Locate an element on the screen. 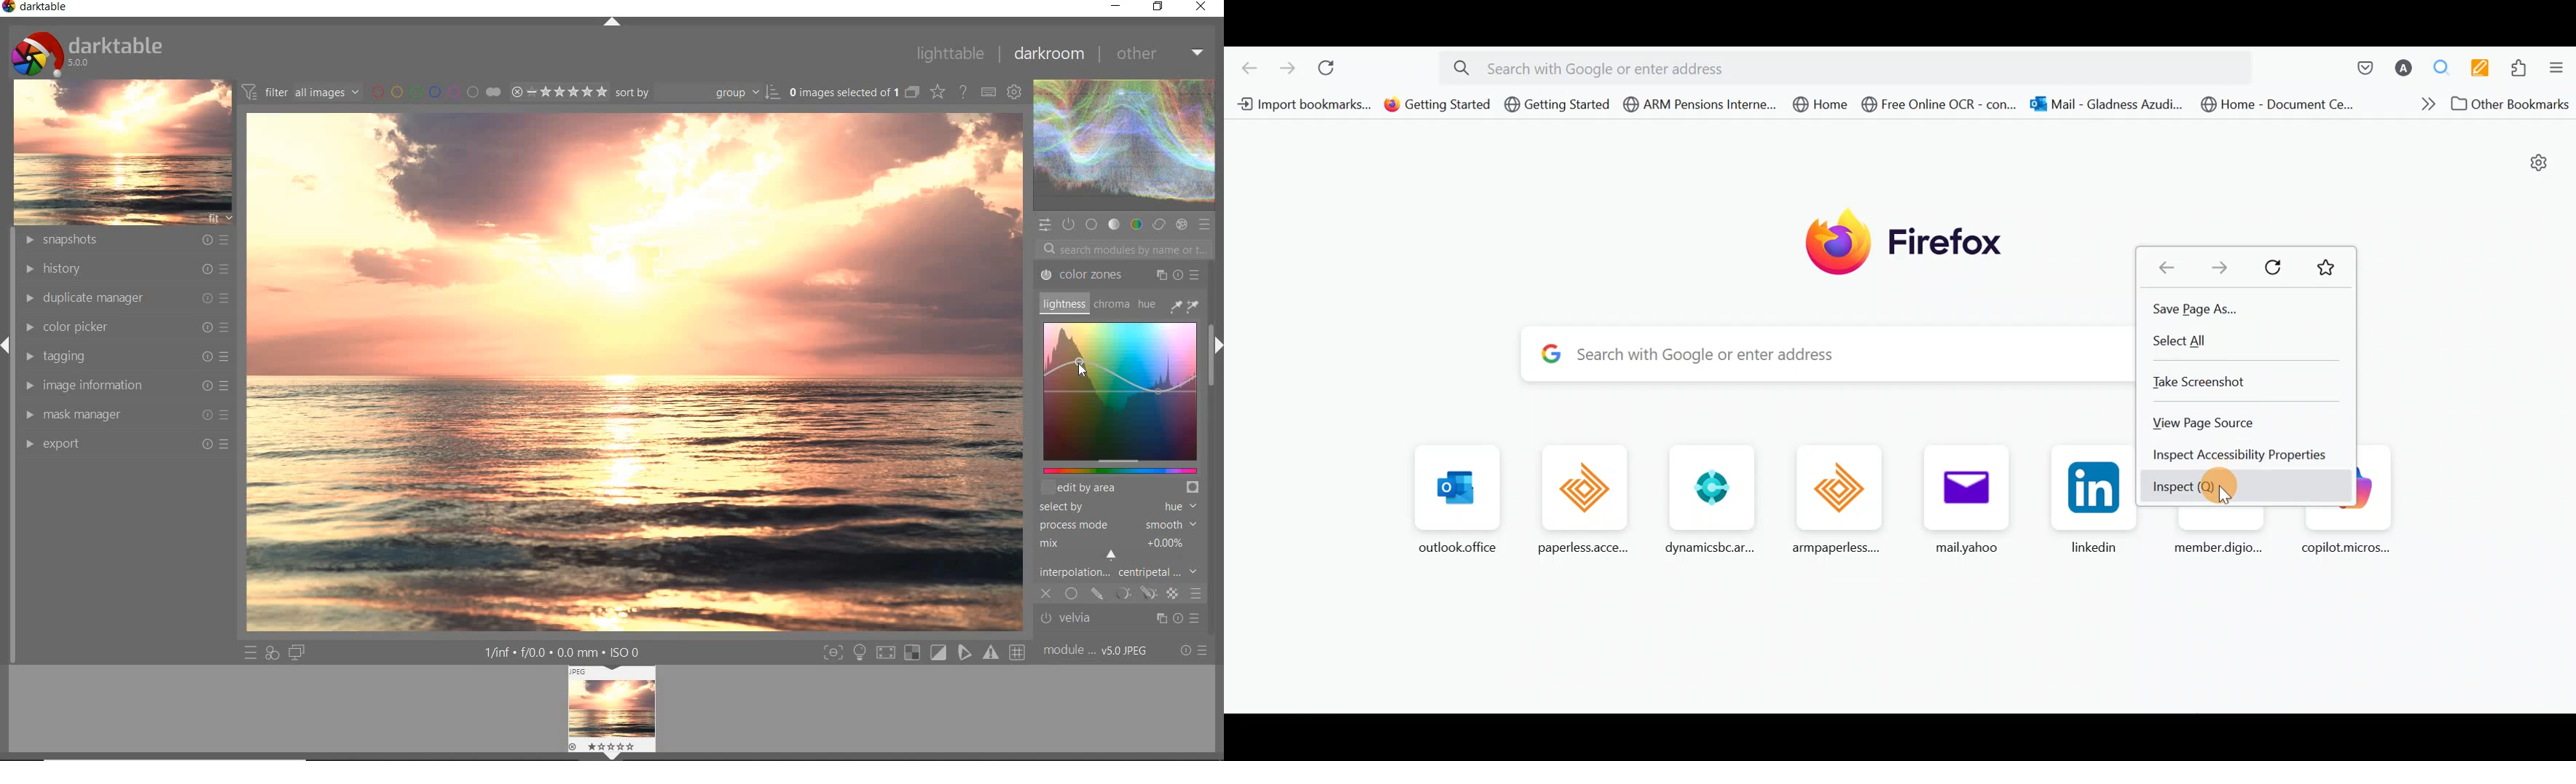  Bookmark 1 is located at coordinates (1303, 106).